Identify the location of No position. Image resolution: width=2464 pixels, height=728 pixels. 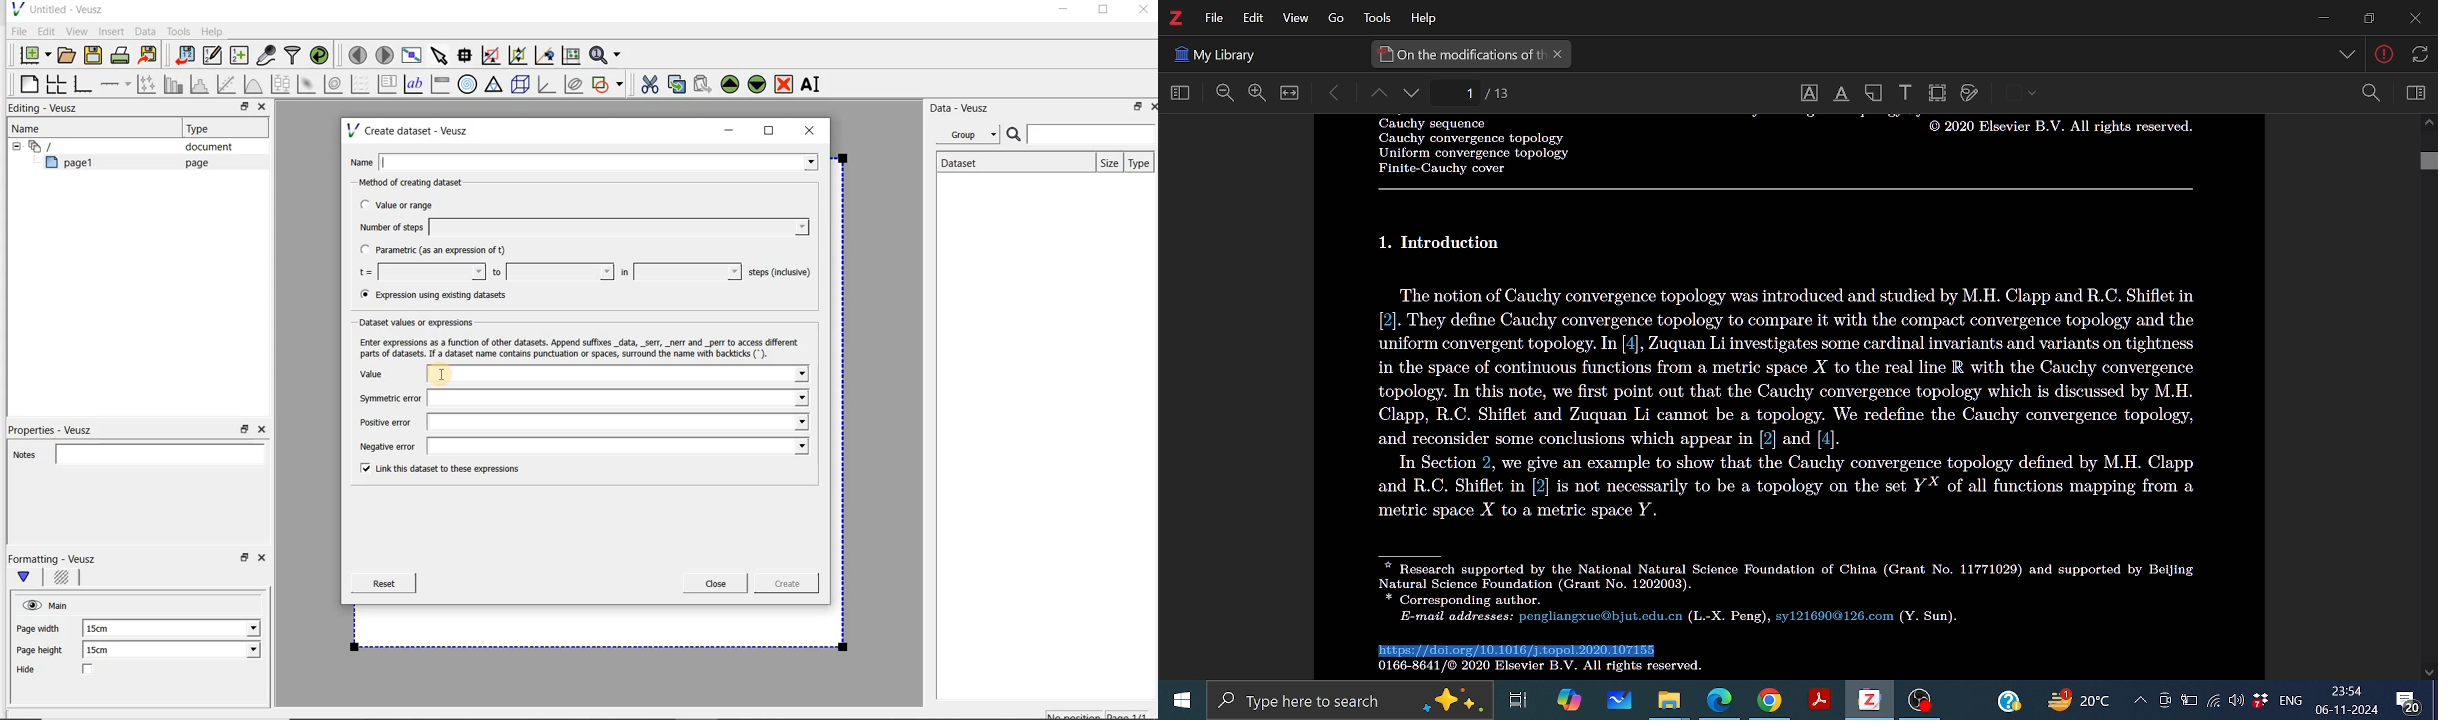
(1076, 714).